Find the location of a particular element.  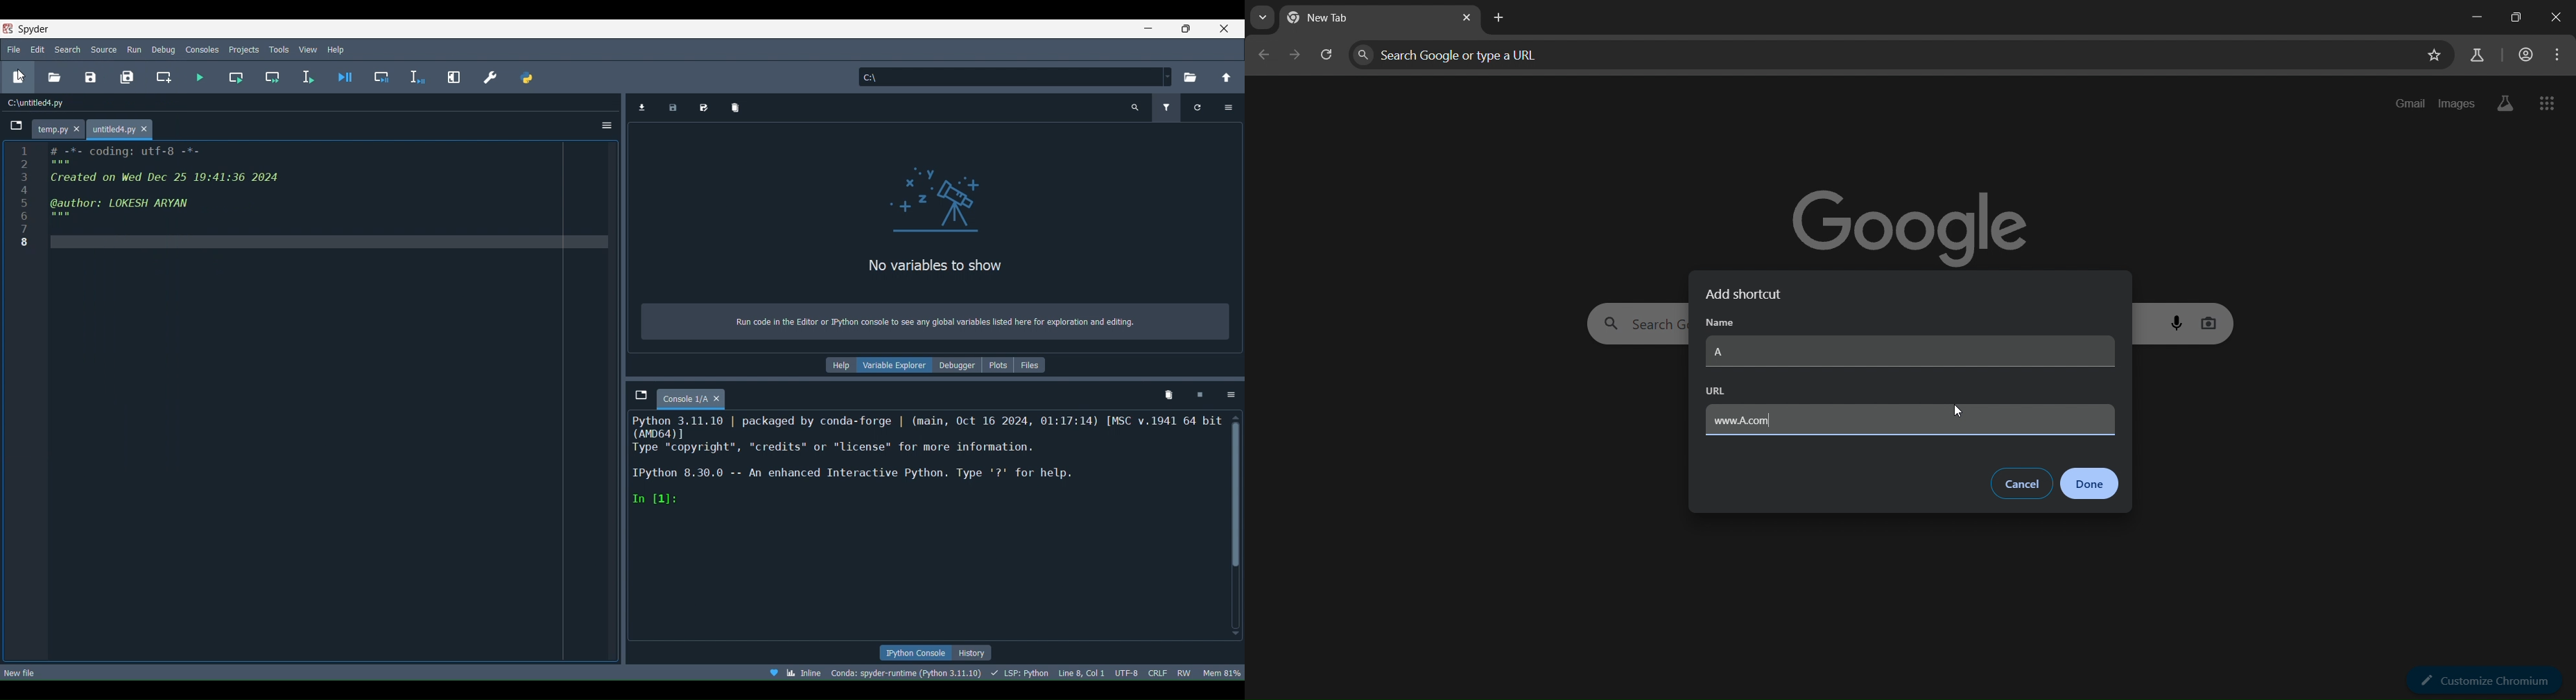

Maximize current pane (Ctrl + Alt + Shift + M) is located at coordinates (453, 77).